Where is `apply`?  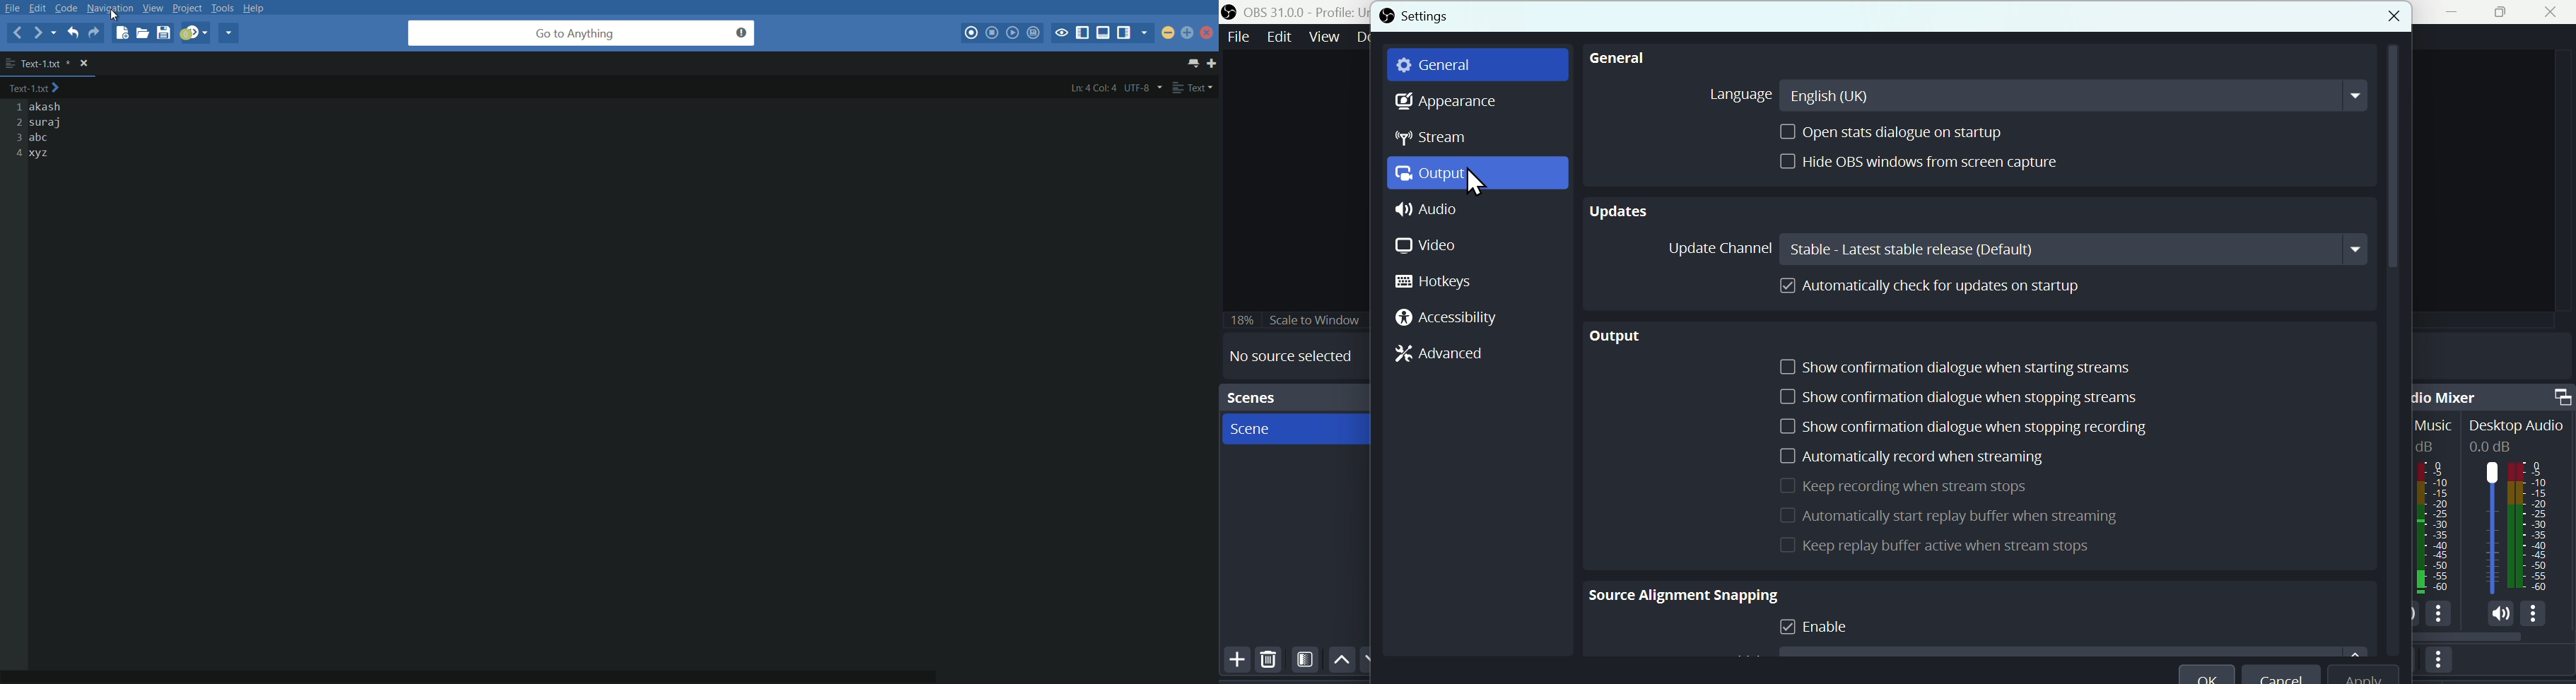 apply is located at coordinates (2356, 674).